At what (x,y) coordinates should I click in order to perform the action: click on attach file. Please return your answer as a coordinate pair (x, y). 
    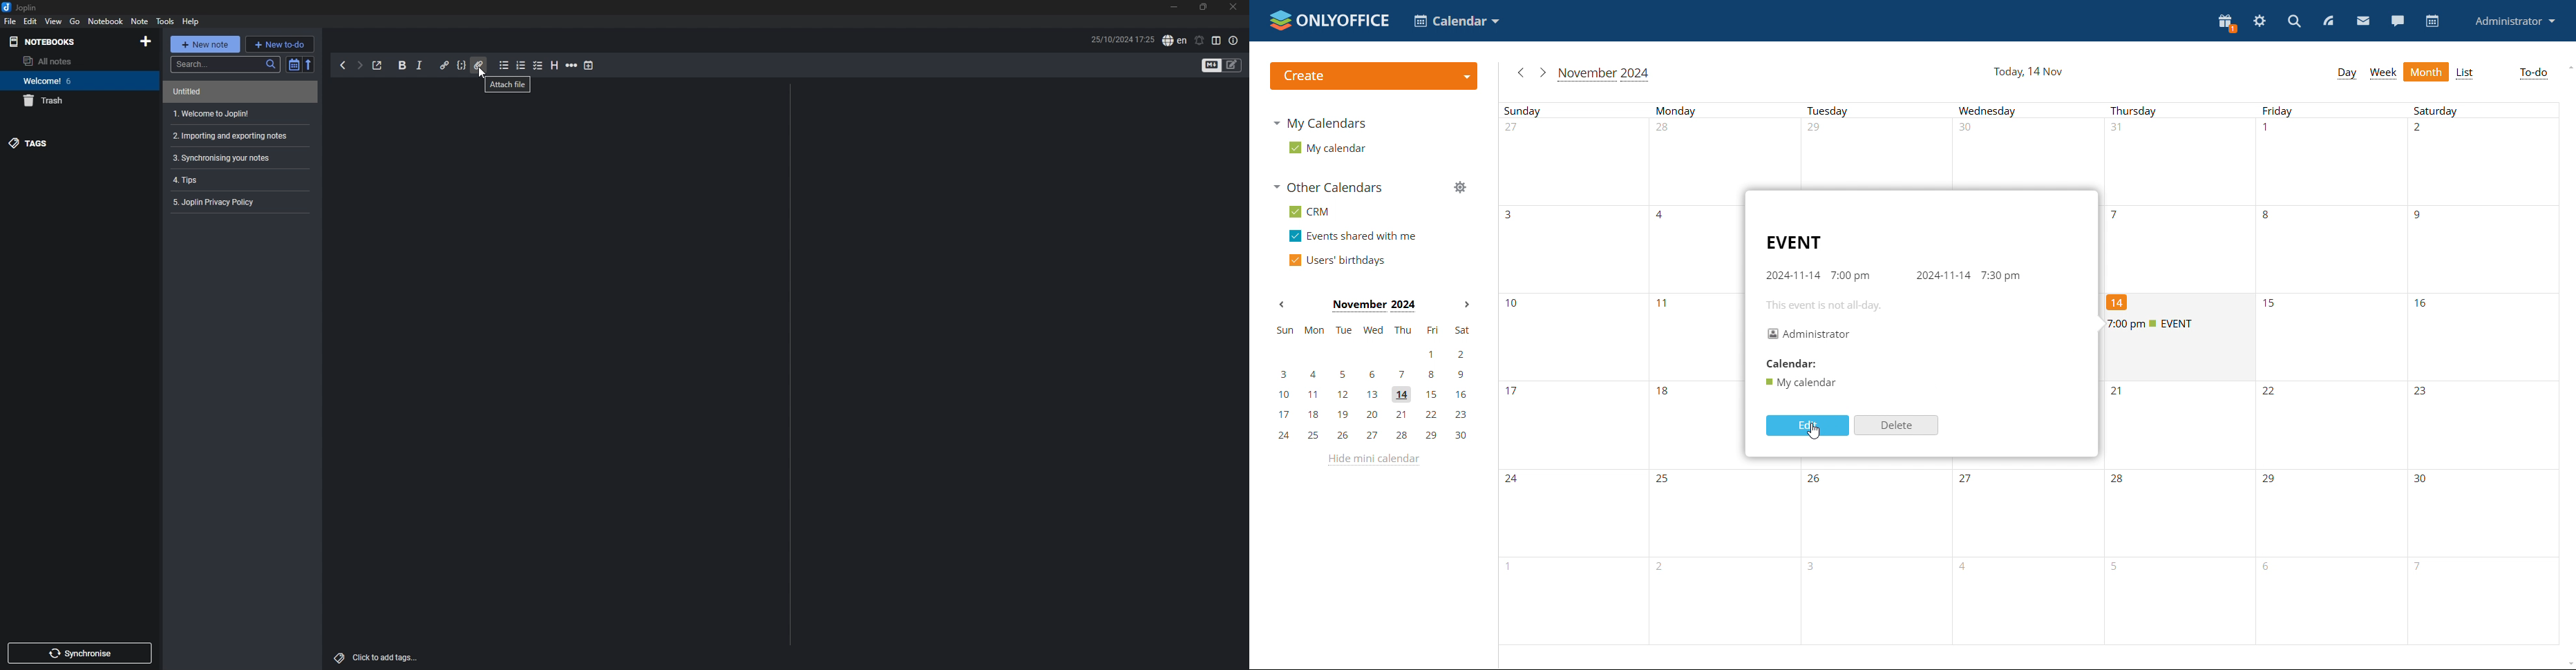
    Looking at the image, I should click on (478, 65).